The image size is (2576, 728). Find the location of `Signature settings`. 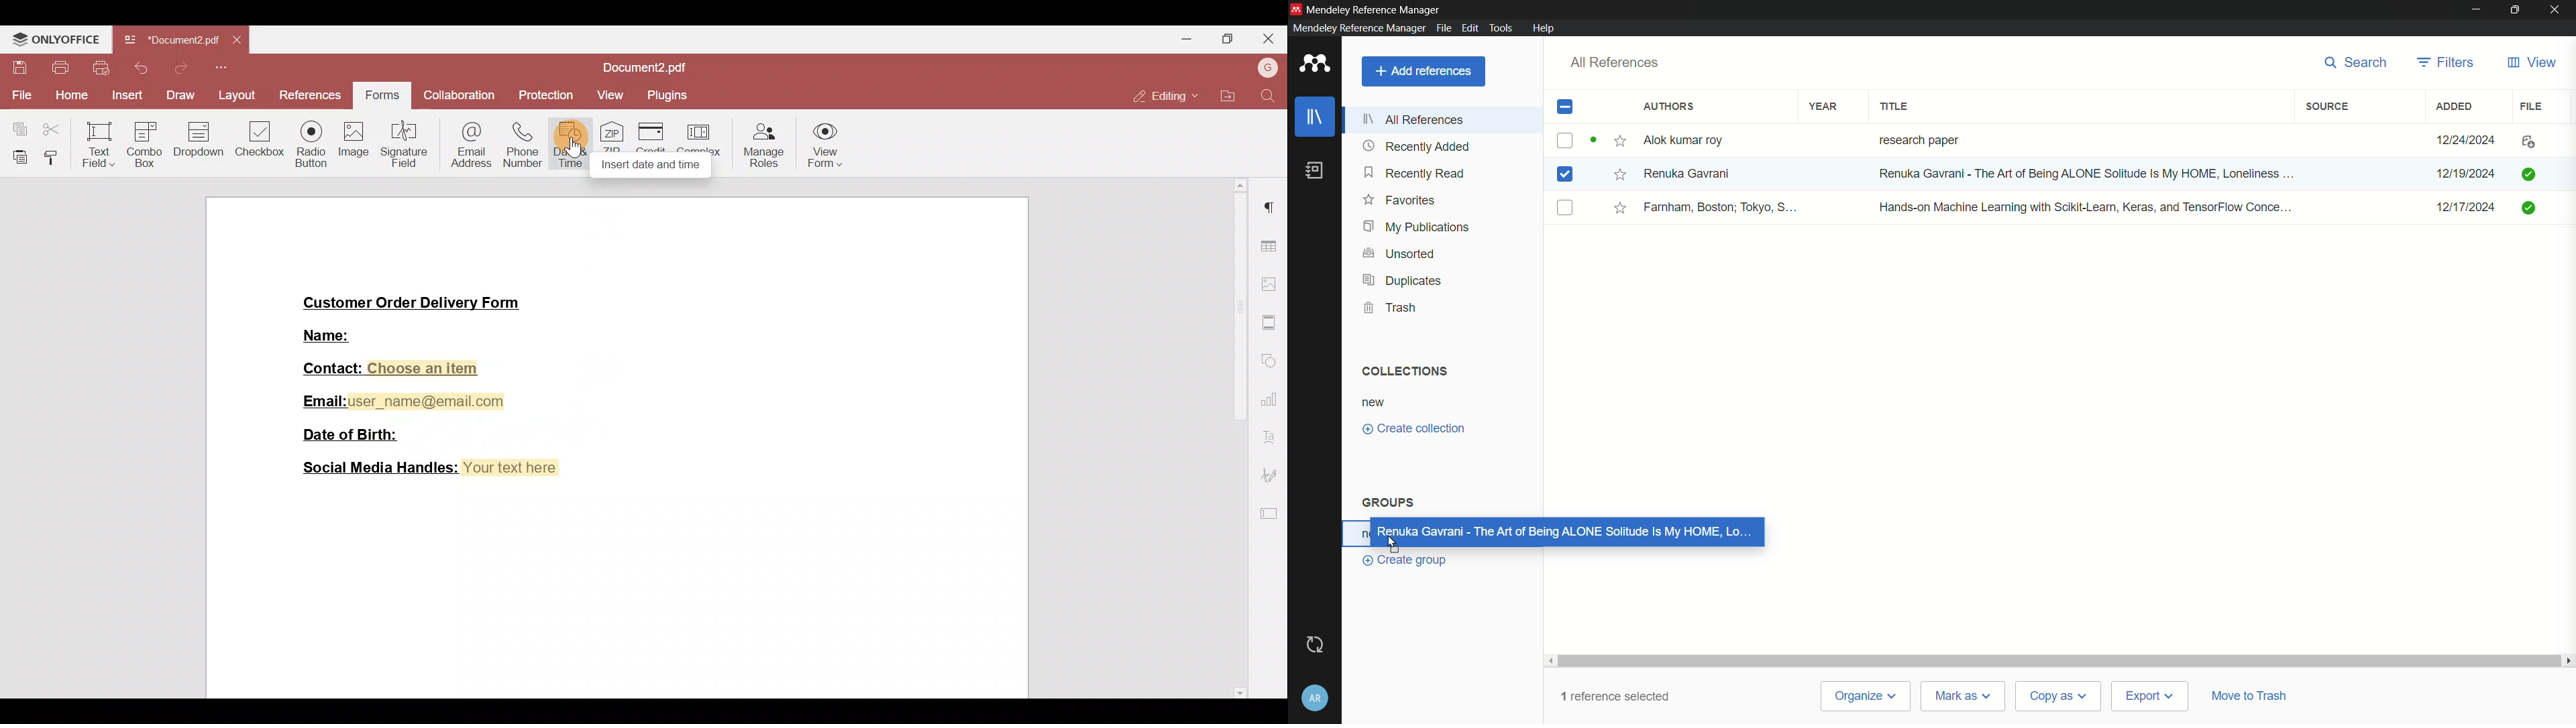

Signature settings is located at coordinates (1272, 475).